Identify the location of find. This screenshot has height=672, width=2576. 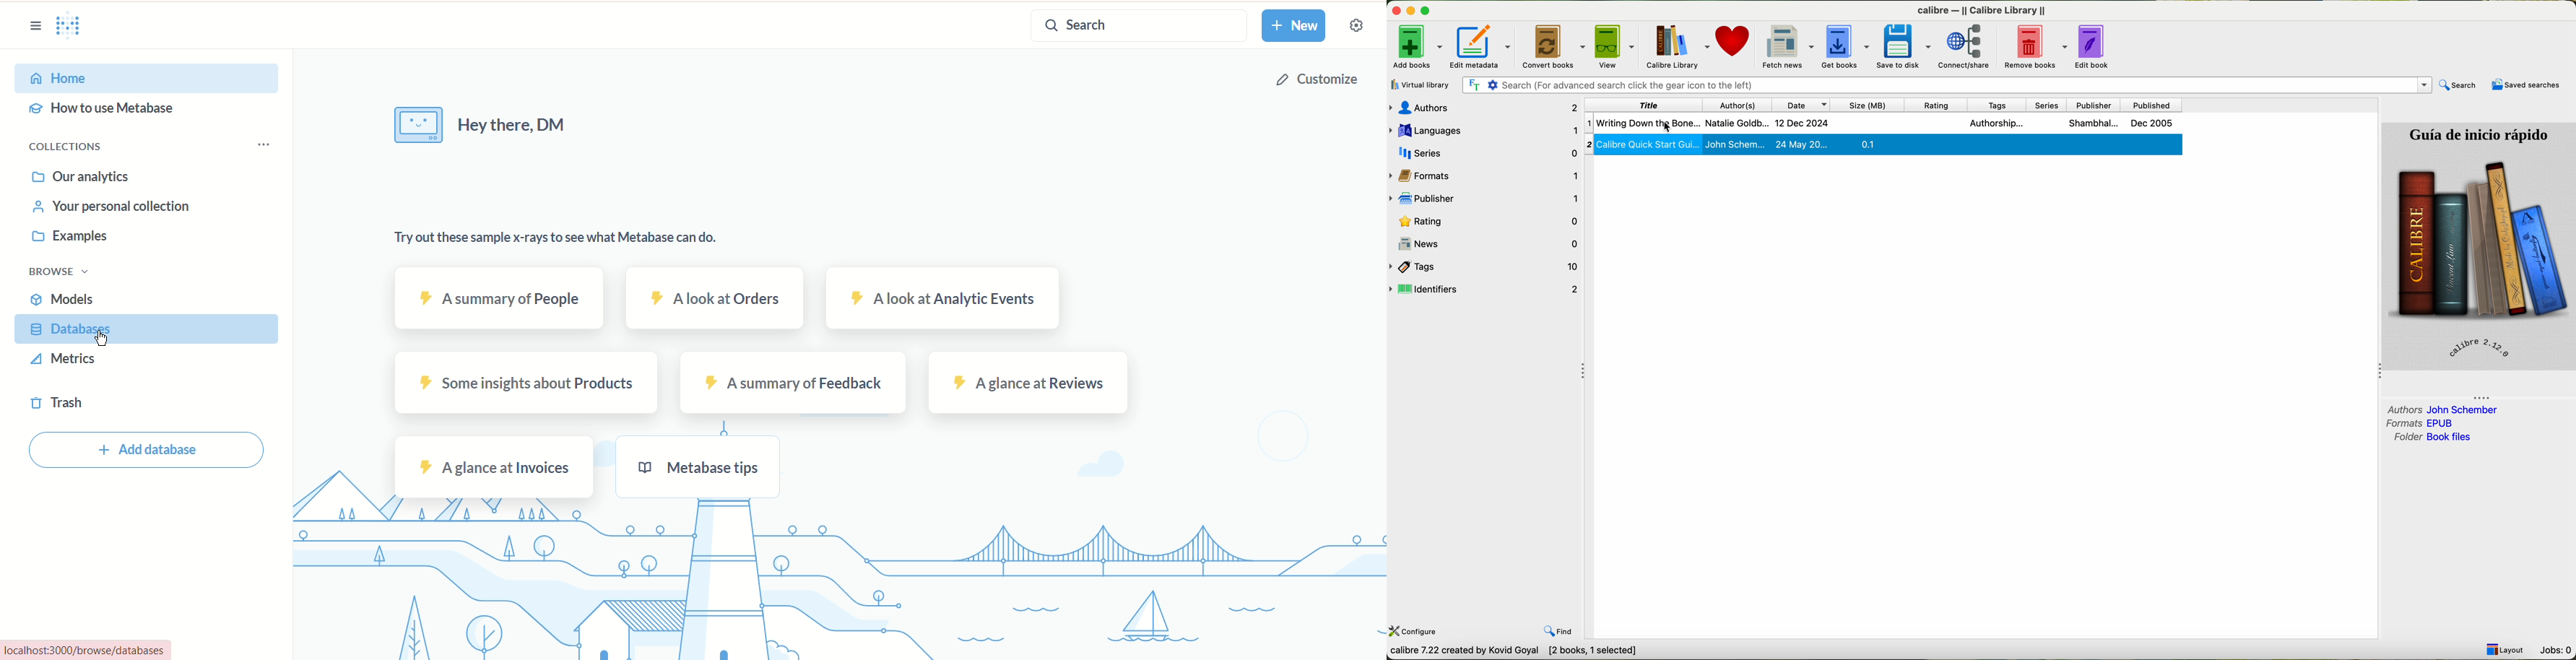
(1559, 631).